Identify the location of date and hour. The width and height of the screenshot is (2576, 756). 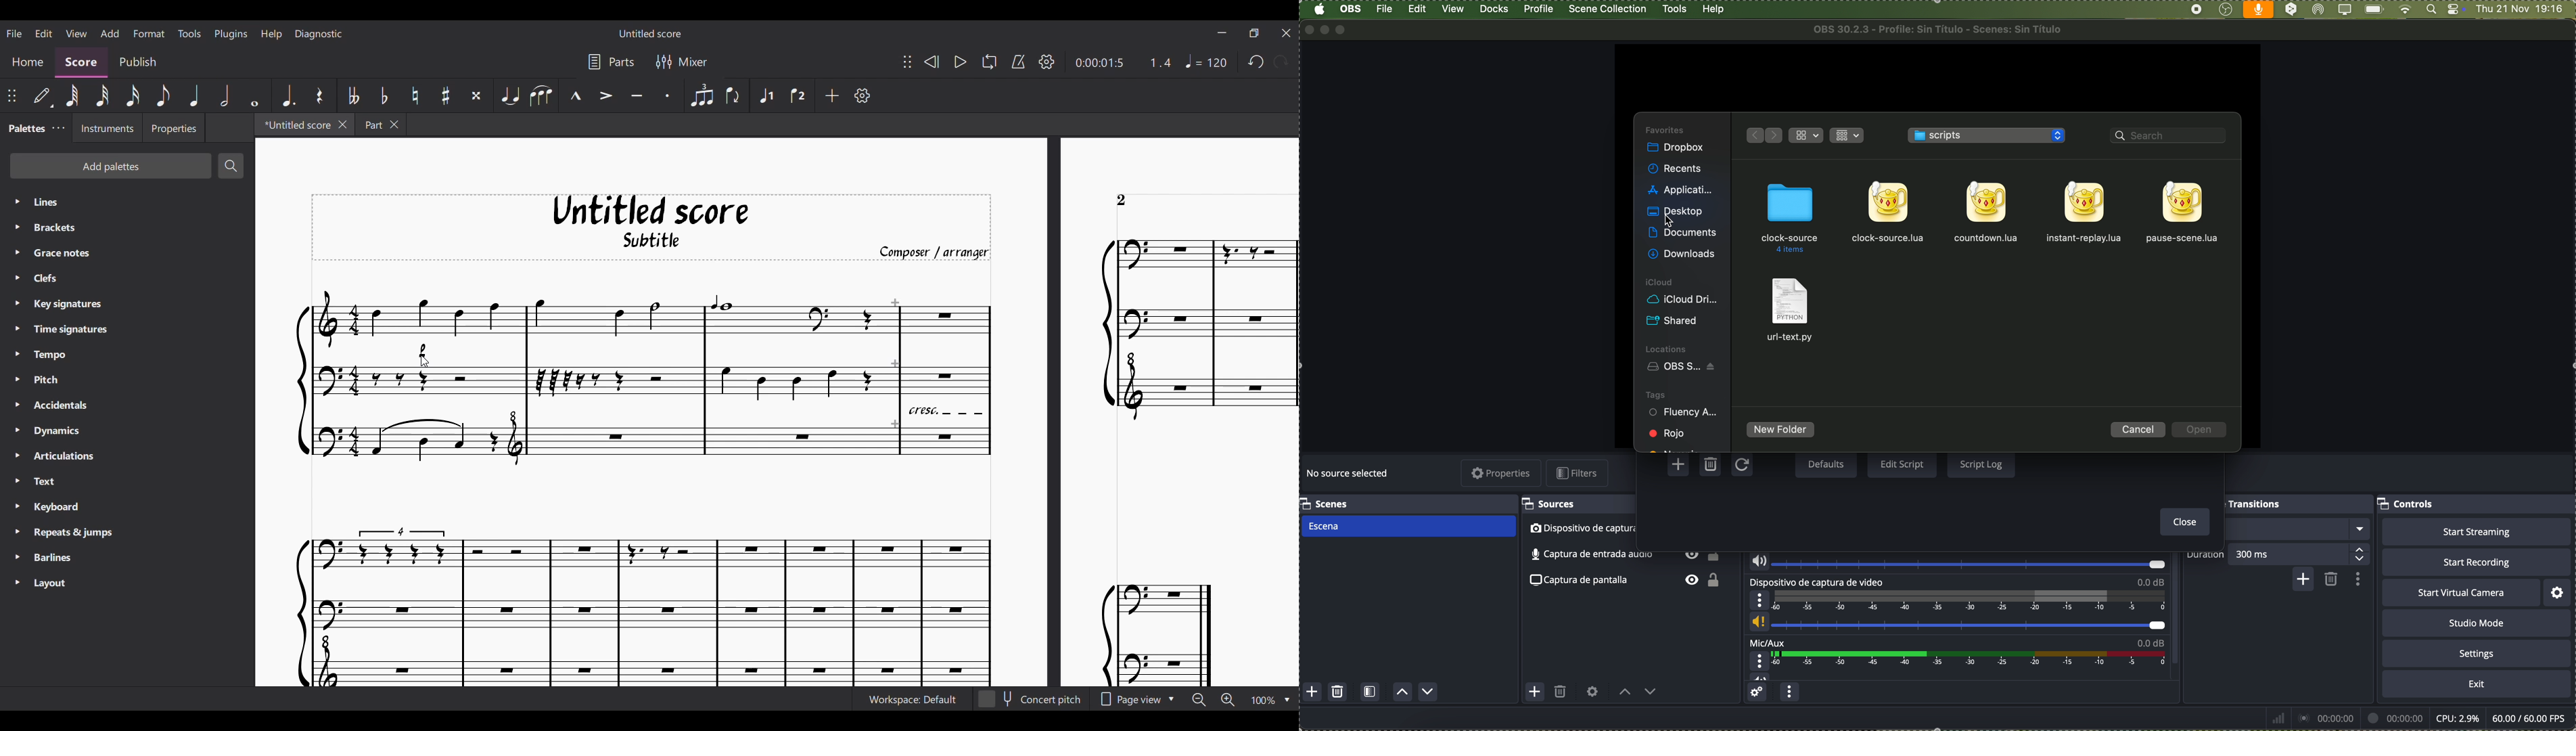
(2525, 10).